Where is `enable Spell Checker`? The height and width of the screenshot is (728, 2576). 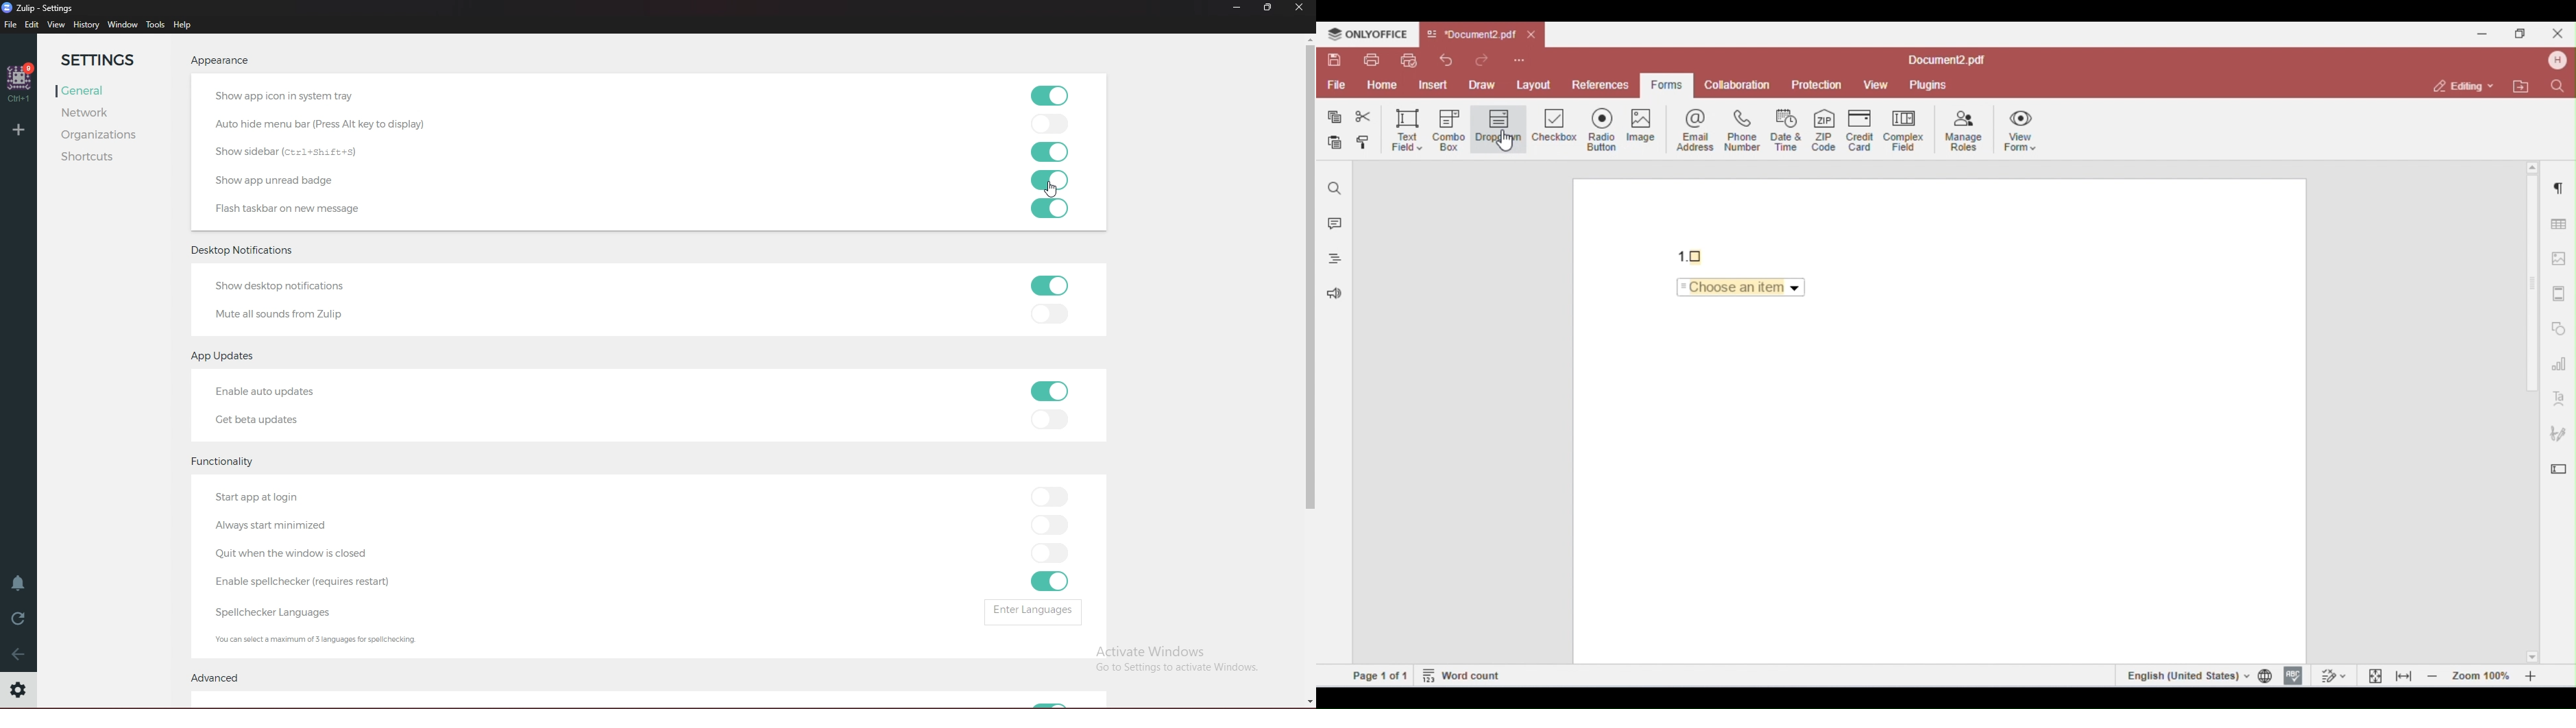 enable Spell Checker is located at coordinates (311, 583).